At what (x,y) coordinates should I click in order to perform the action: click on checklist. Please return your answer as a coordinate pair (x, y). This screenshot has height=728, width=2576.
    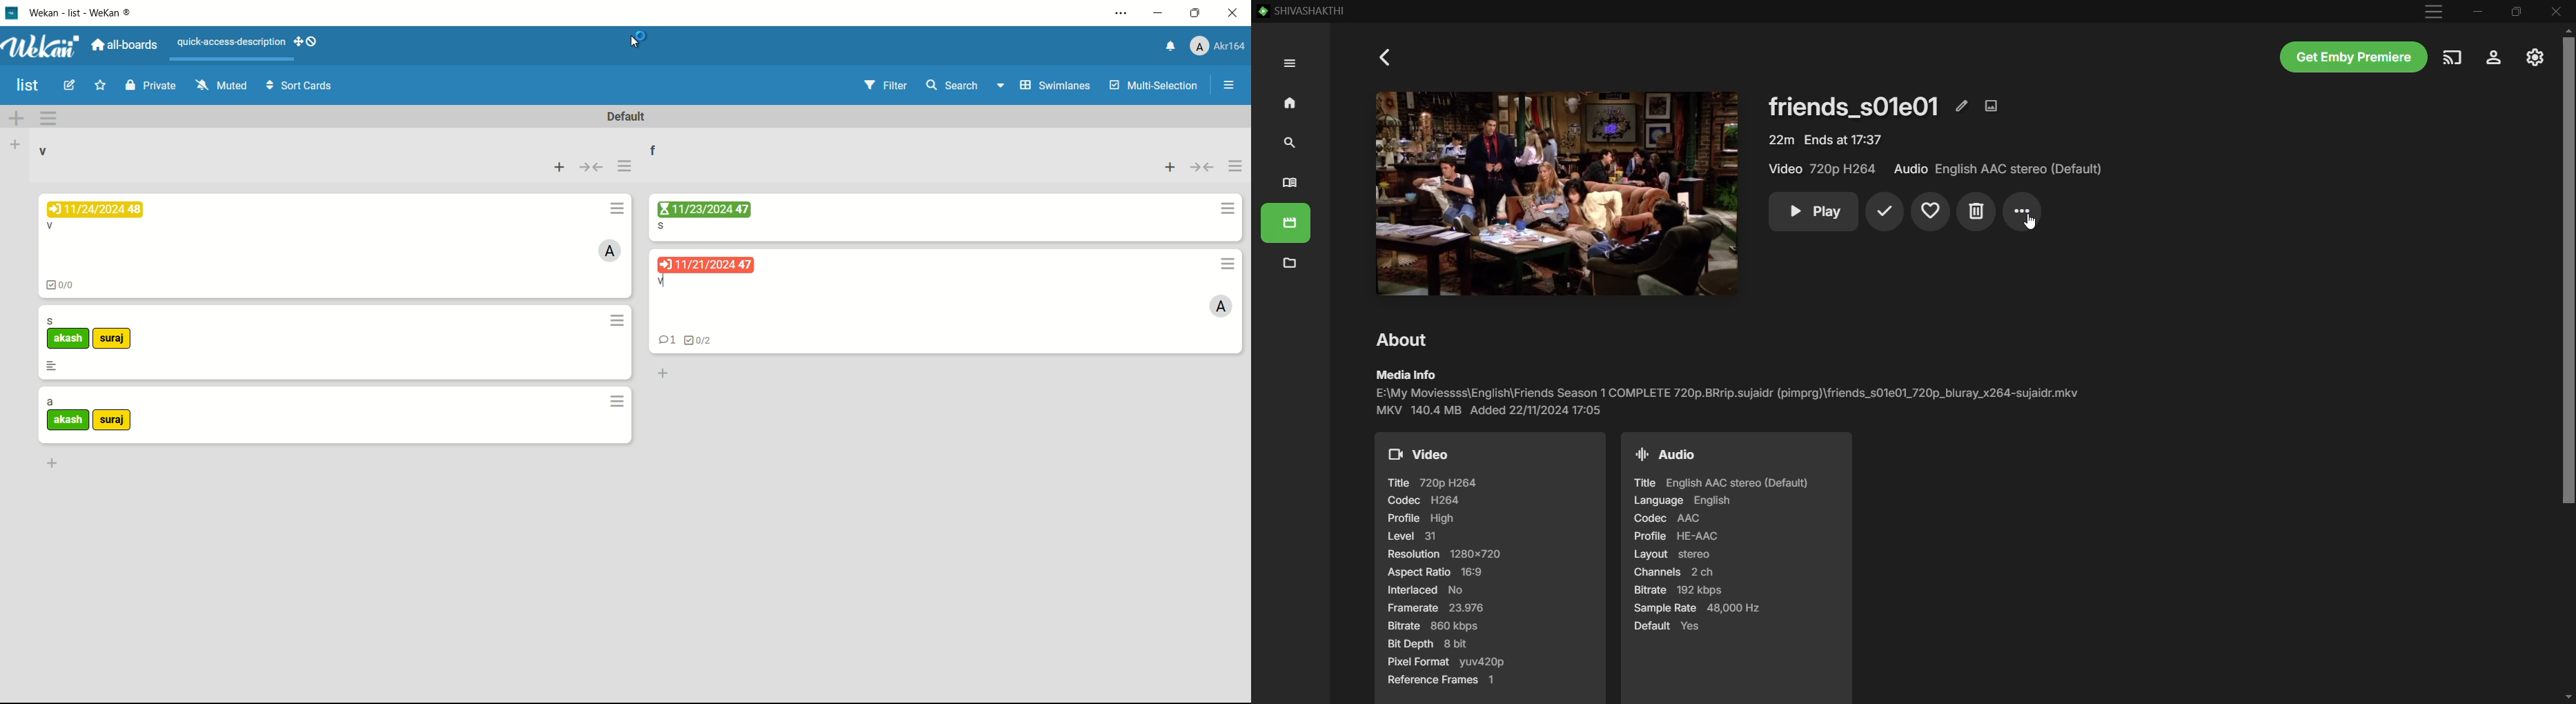
    Looking at the image, I should click on (699, 339).